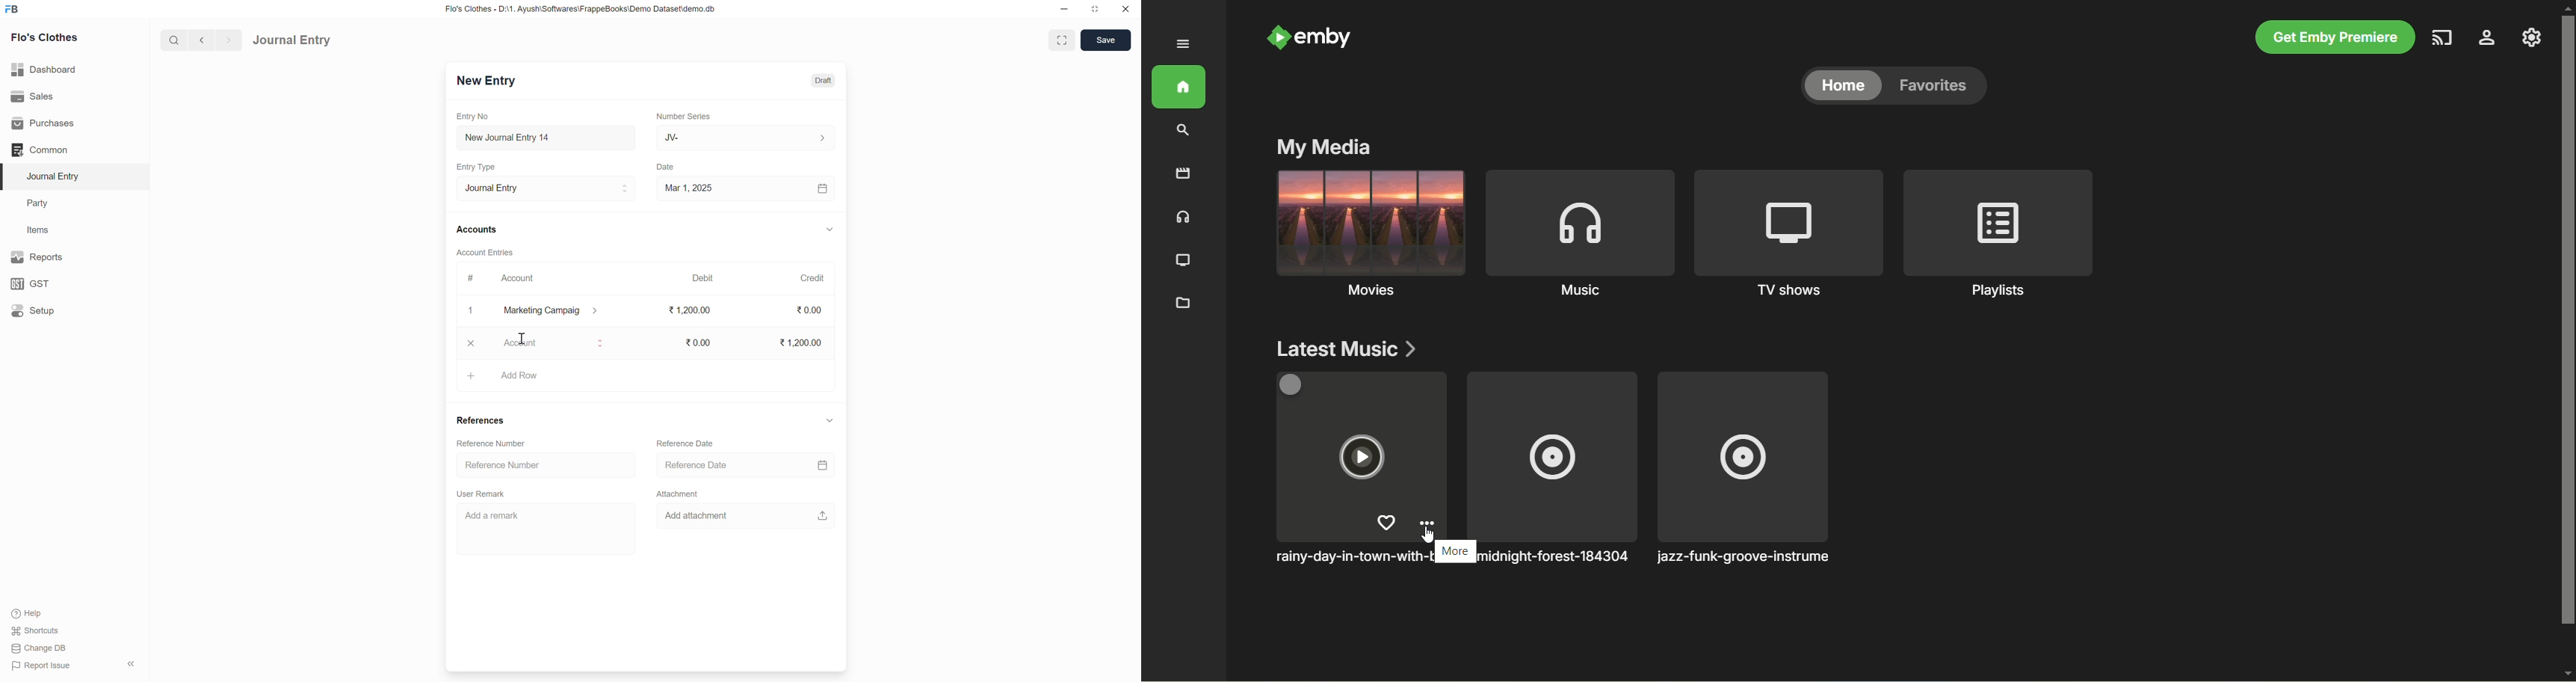 The width and height of the screenshot is (2576, 700). What do you see at coordinates (698, 343) in the screenshot?
I see `0` at bounding box center [698, 343].